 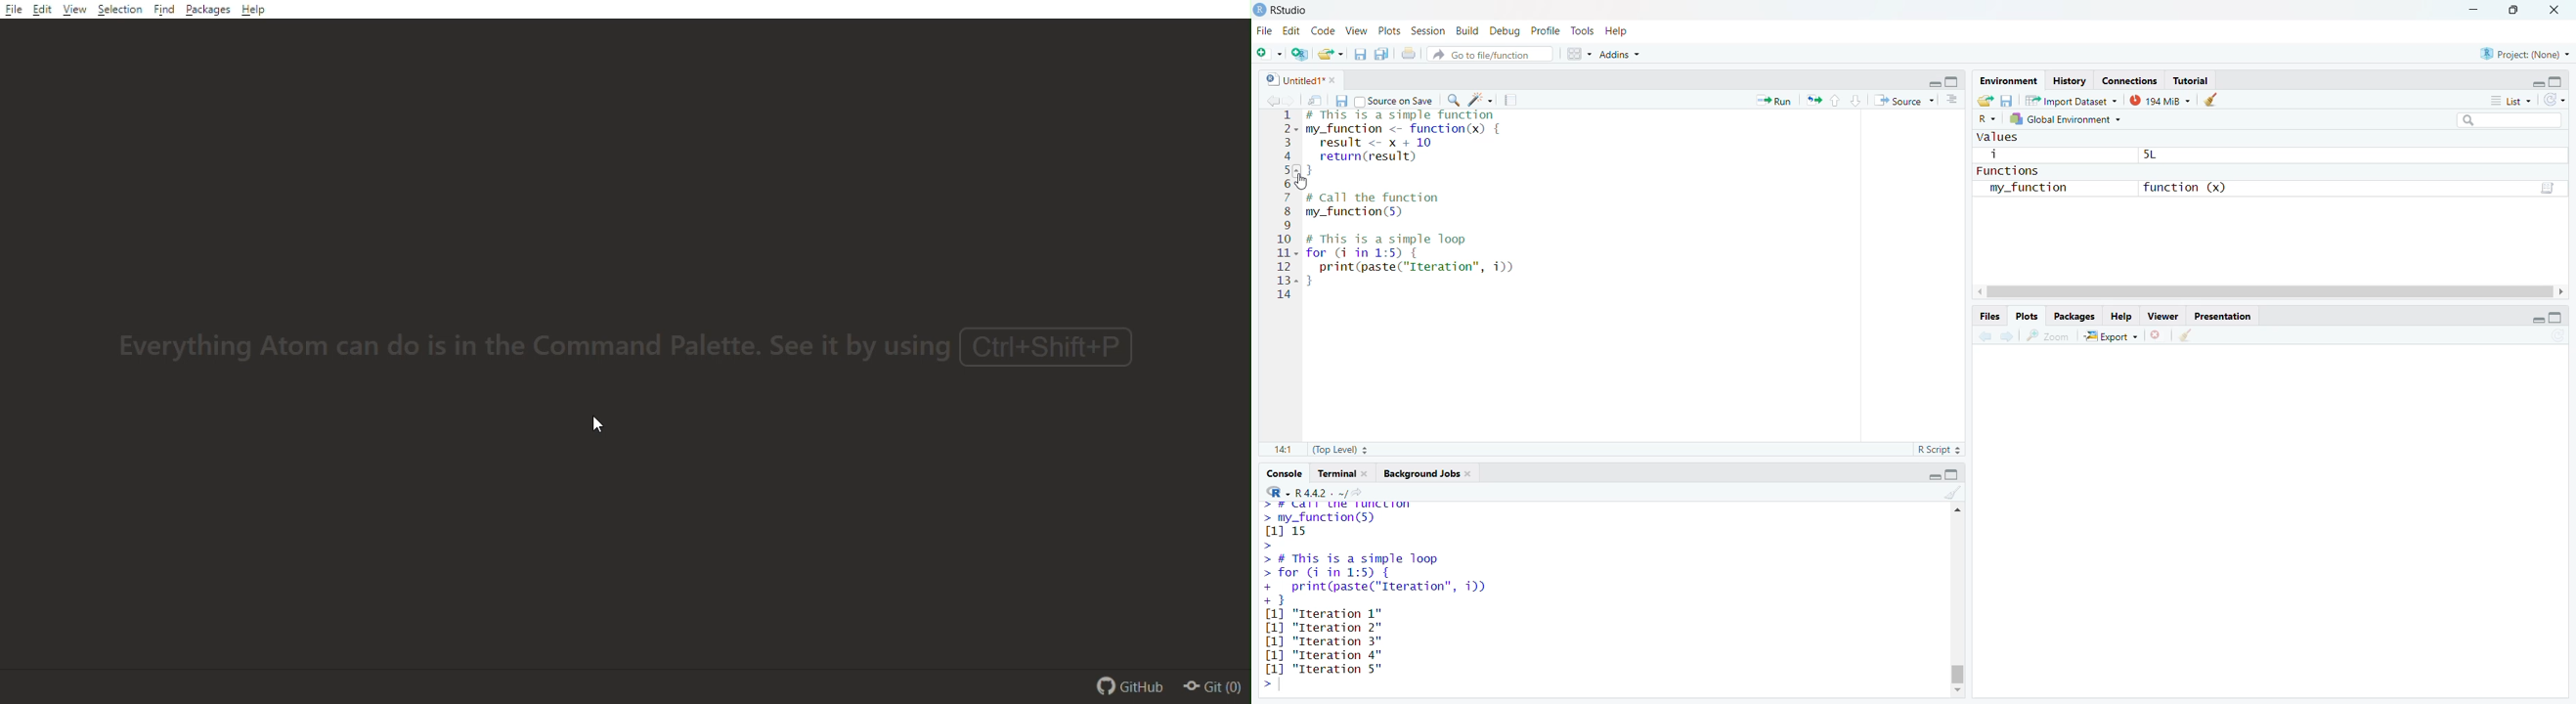 What do you see at coordinates (1421, 473) in the screenshot?
I see `Background jobs` at bounding box center [1421, 473].